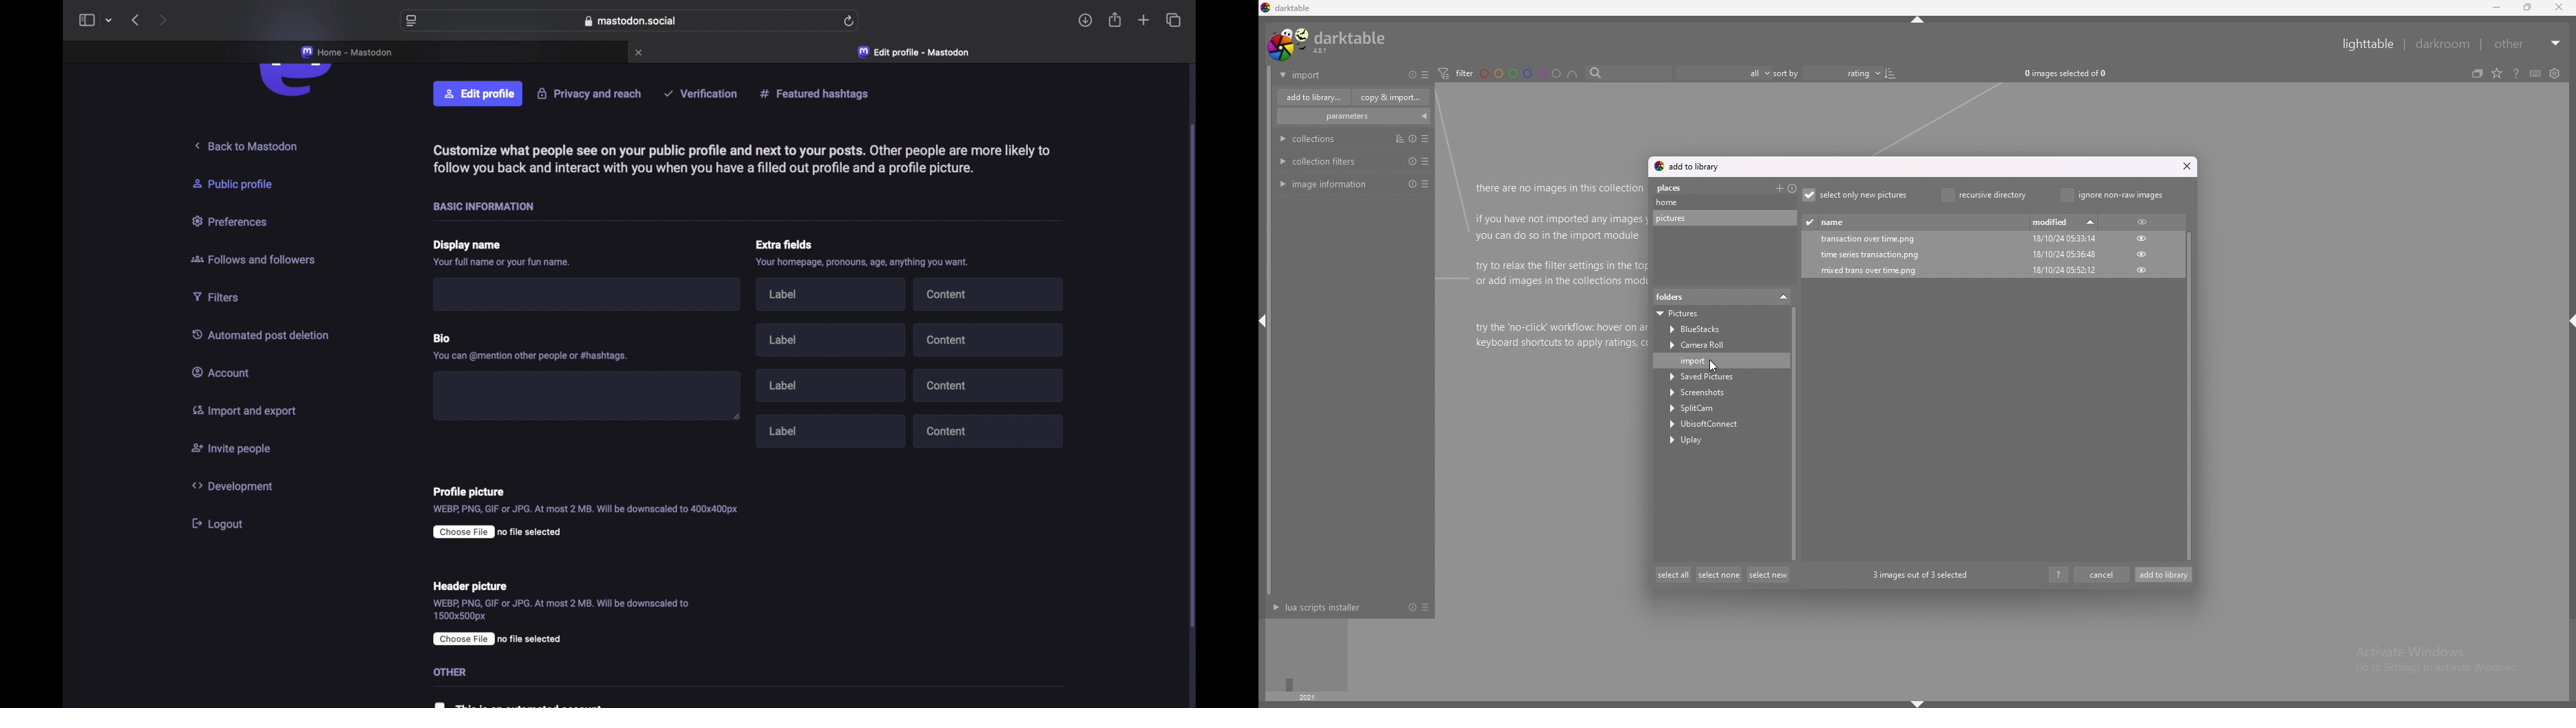 This screenshot has height=728, width=2576. I want to click on reset, so click(1409, 161).